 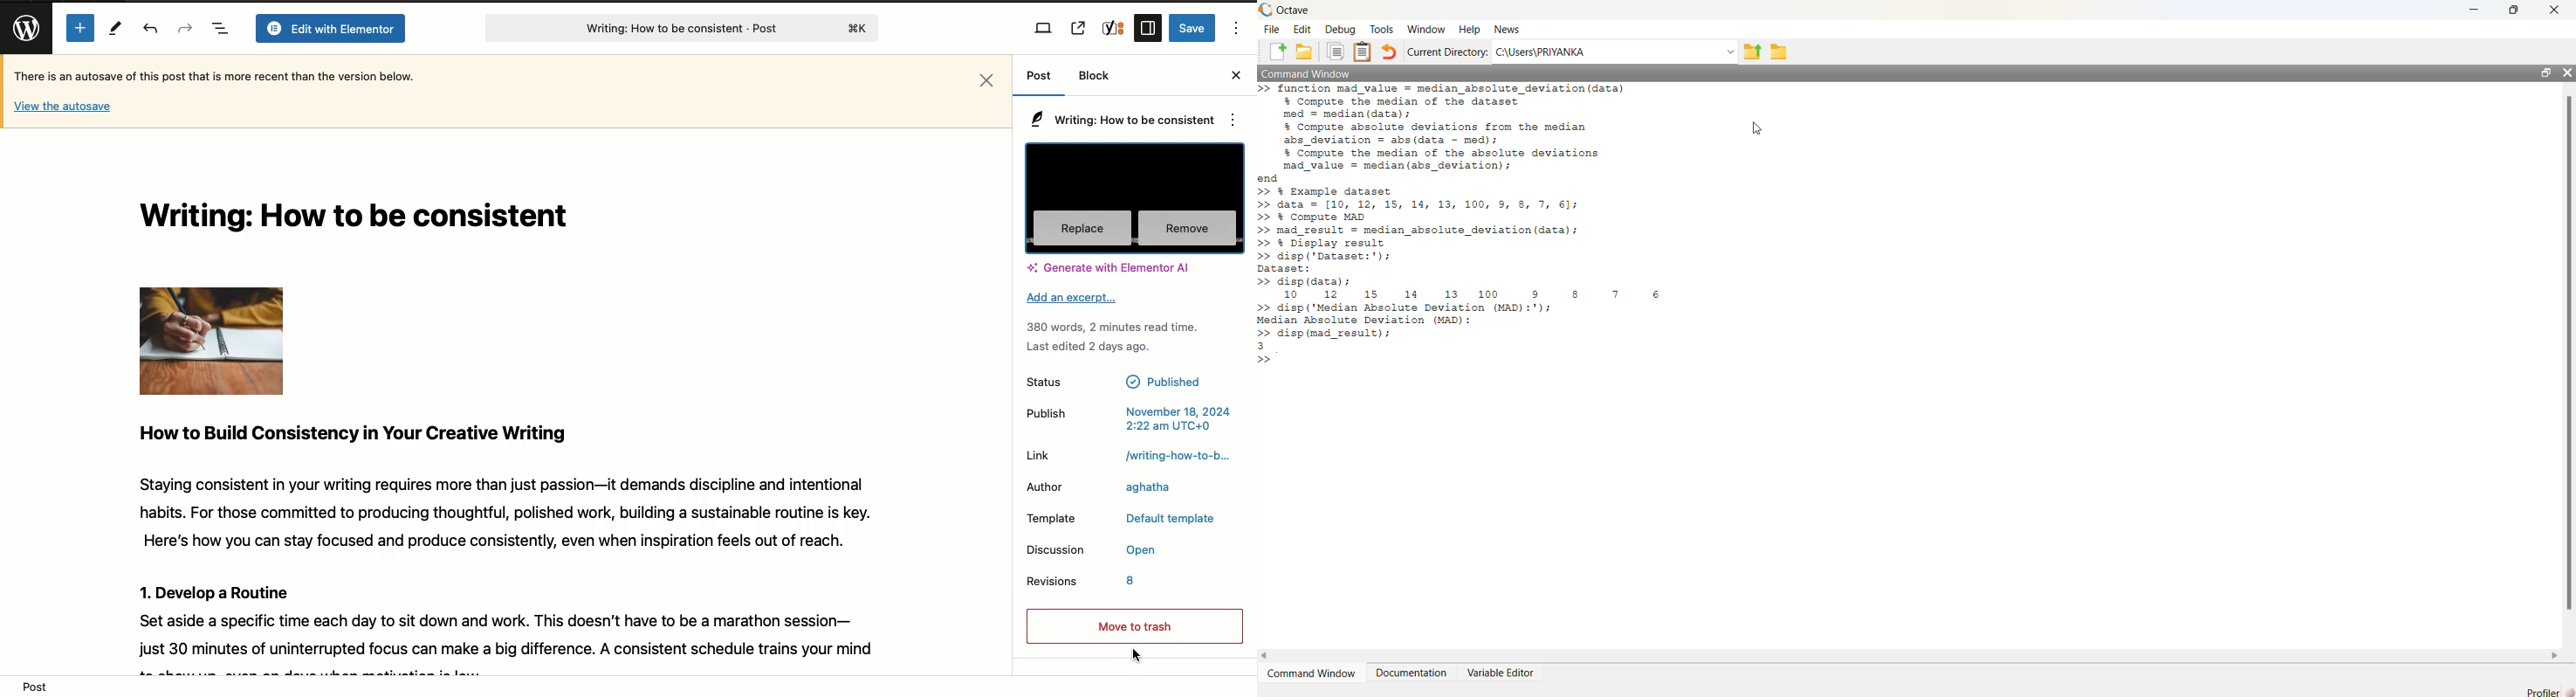 What do you see at coordinates (1236, 74) in the screenshot?
I see `Close` at bounding box center [1236, 74].